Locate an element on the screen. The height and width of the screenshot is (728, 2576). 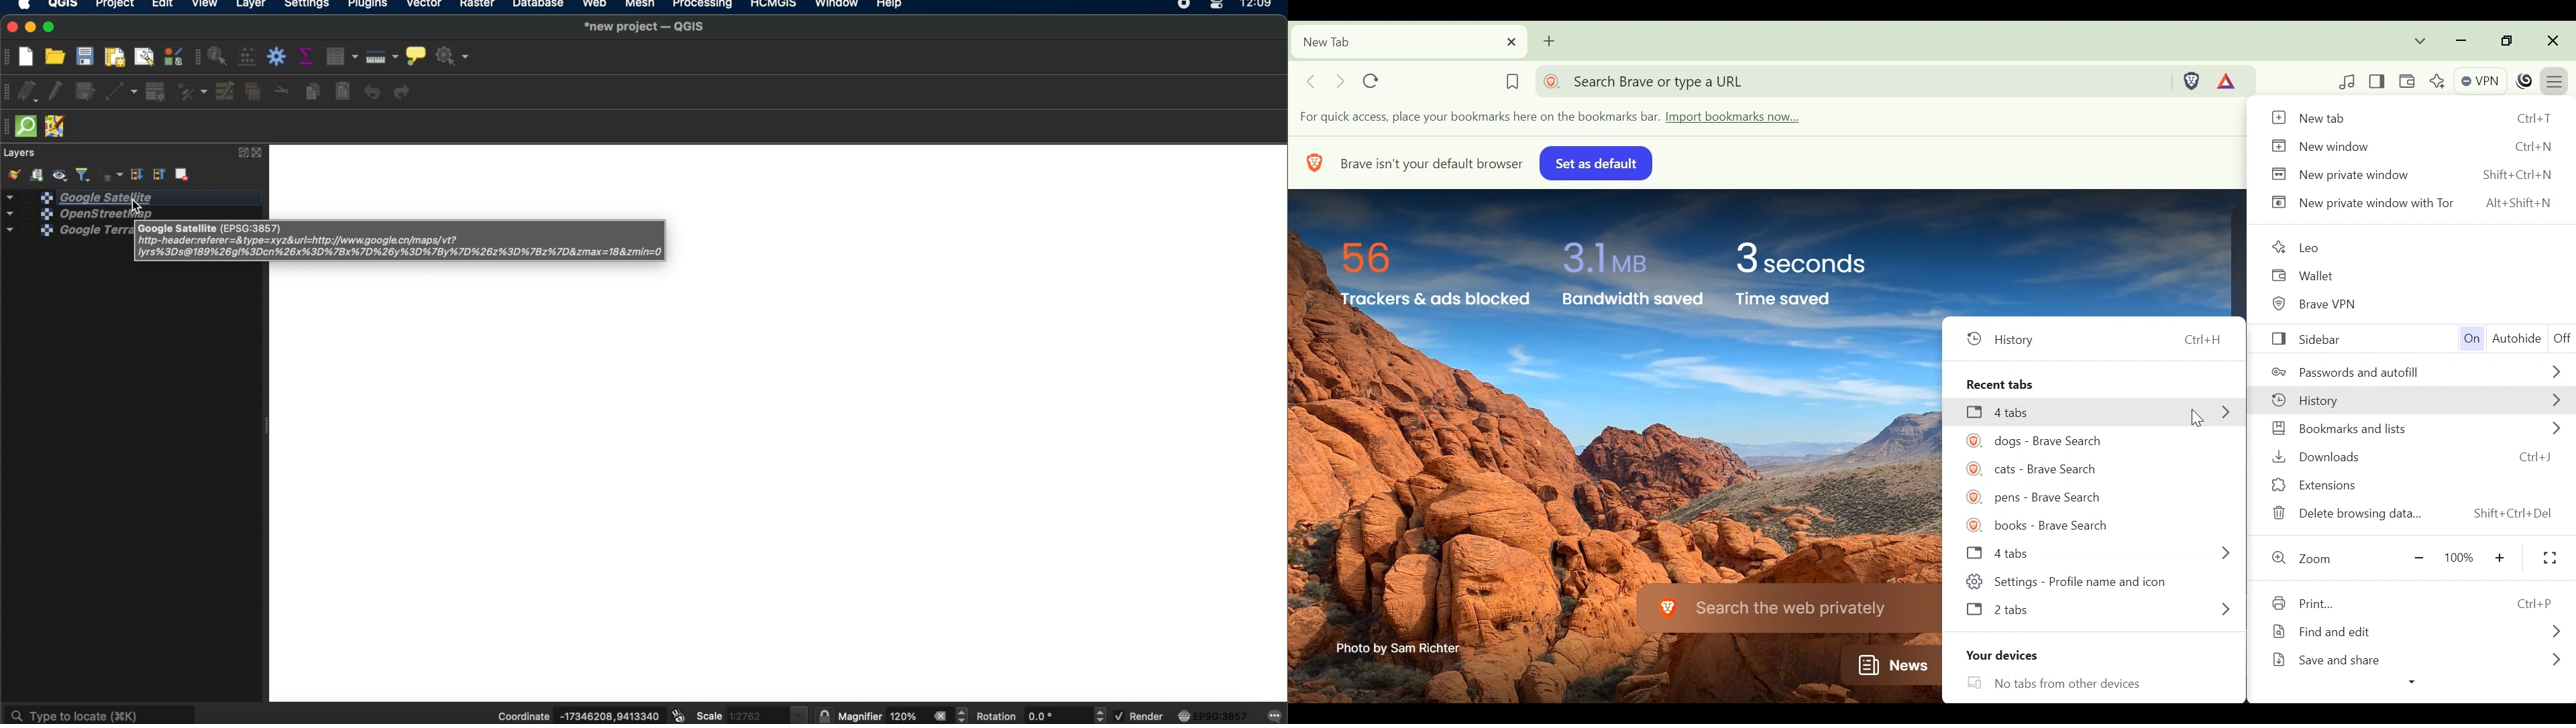
100% is located at coordinates (2461, 558).